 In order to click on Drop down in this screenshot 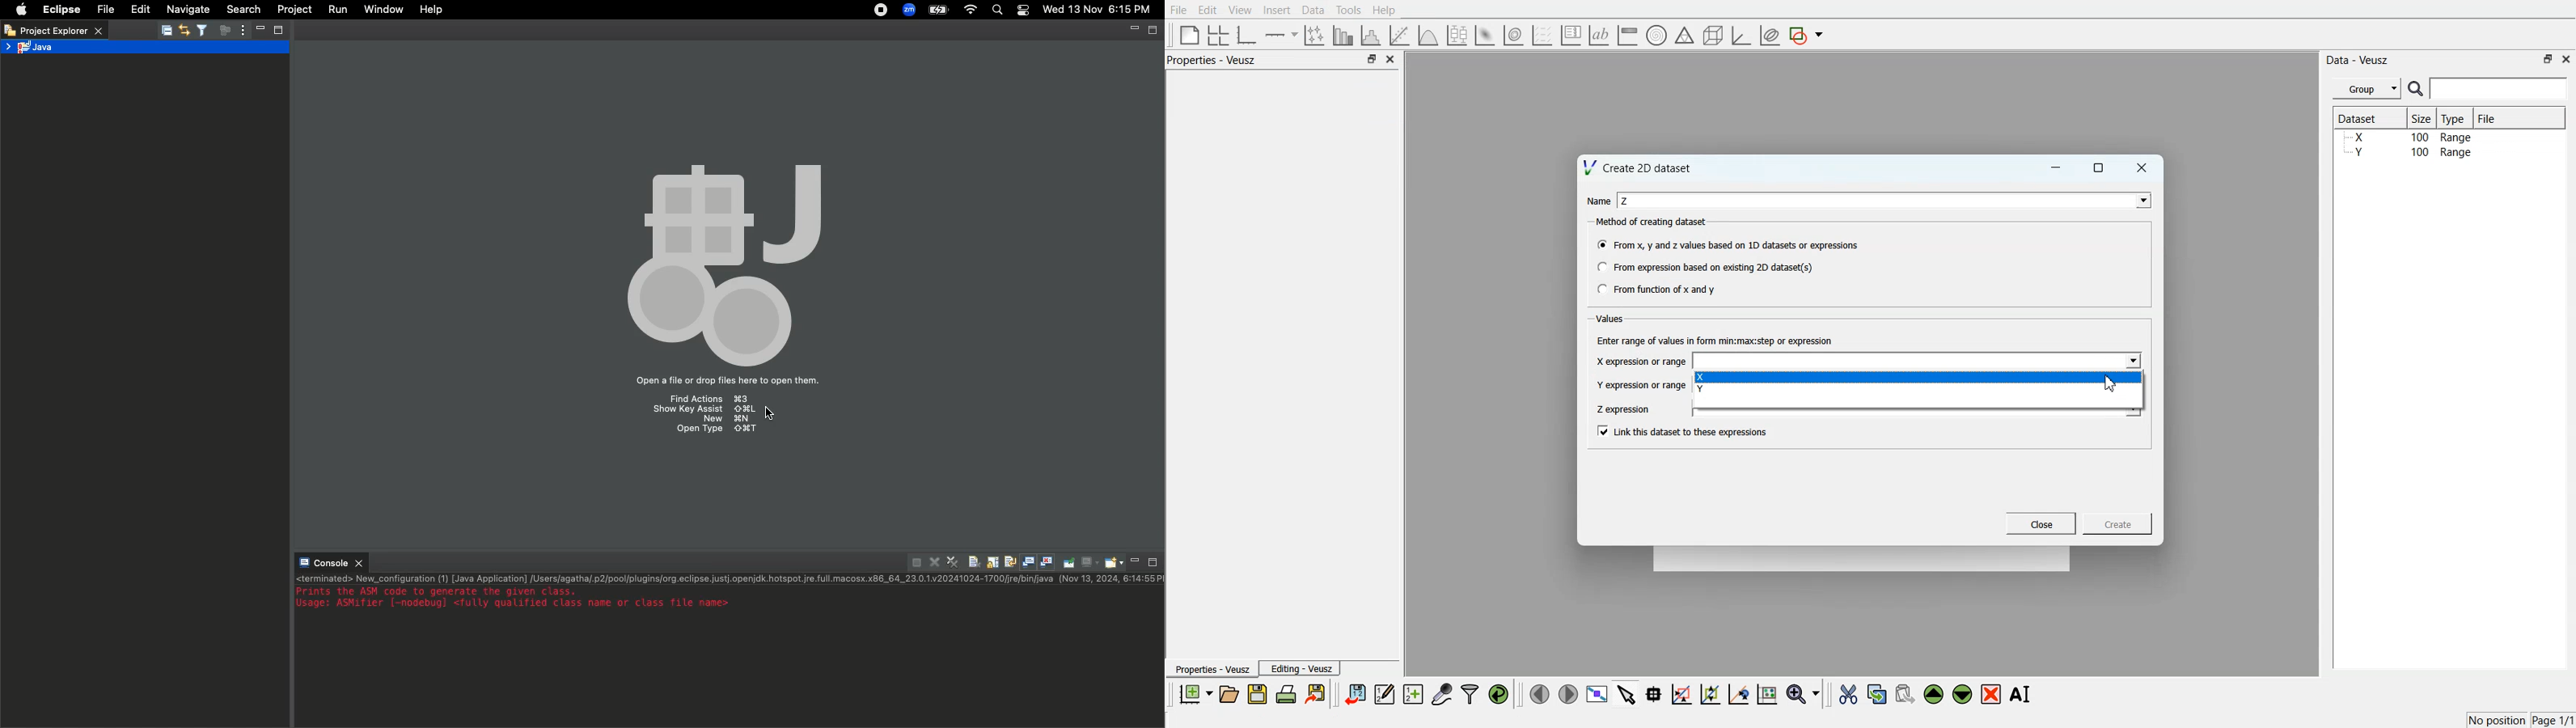, I will do `click(2132, 362)`.